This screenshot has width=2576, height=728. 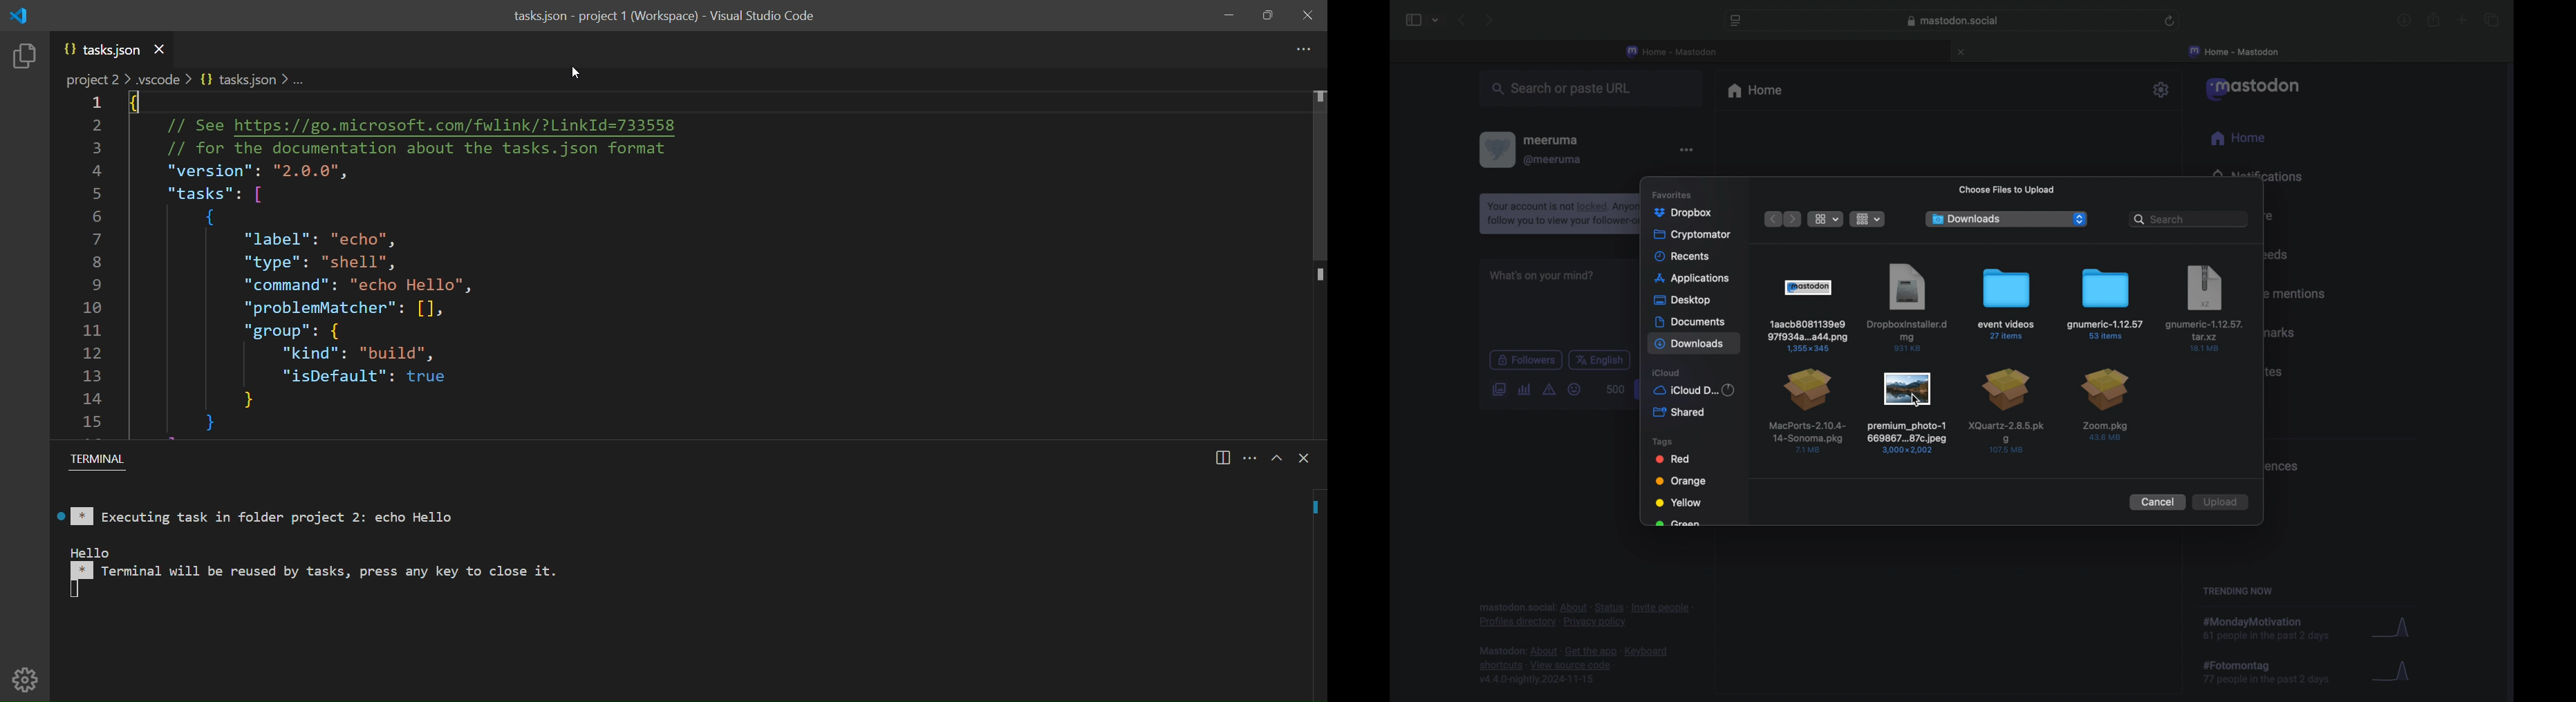 I want to click on show item grouping, so click(x=1869, y=219).